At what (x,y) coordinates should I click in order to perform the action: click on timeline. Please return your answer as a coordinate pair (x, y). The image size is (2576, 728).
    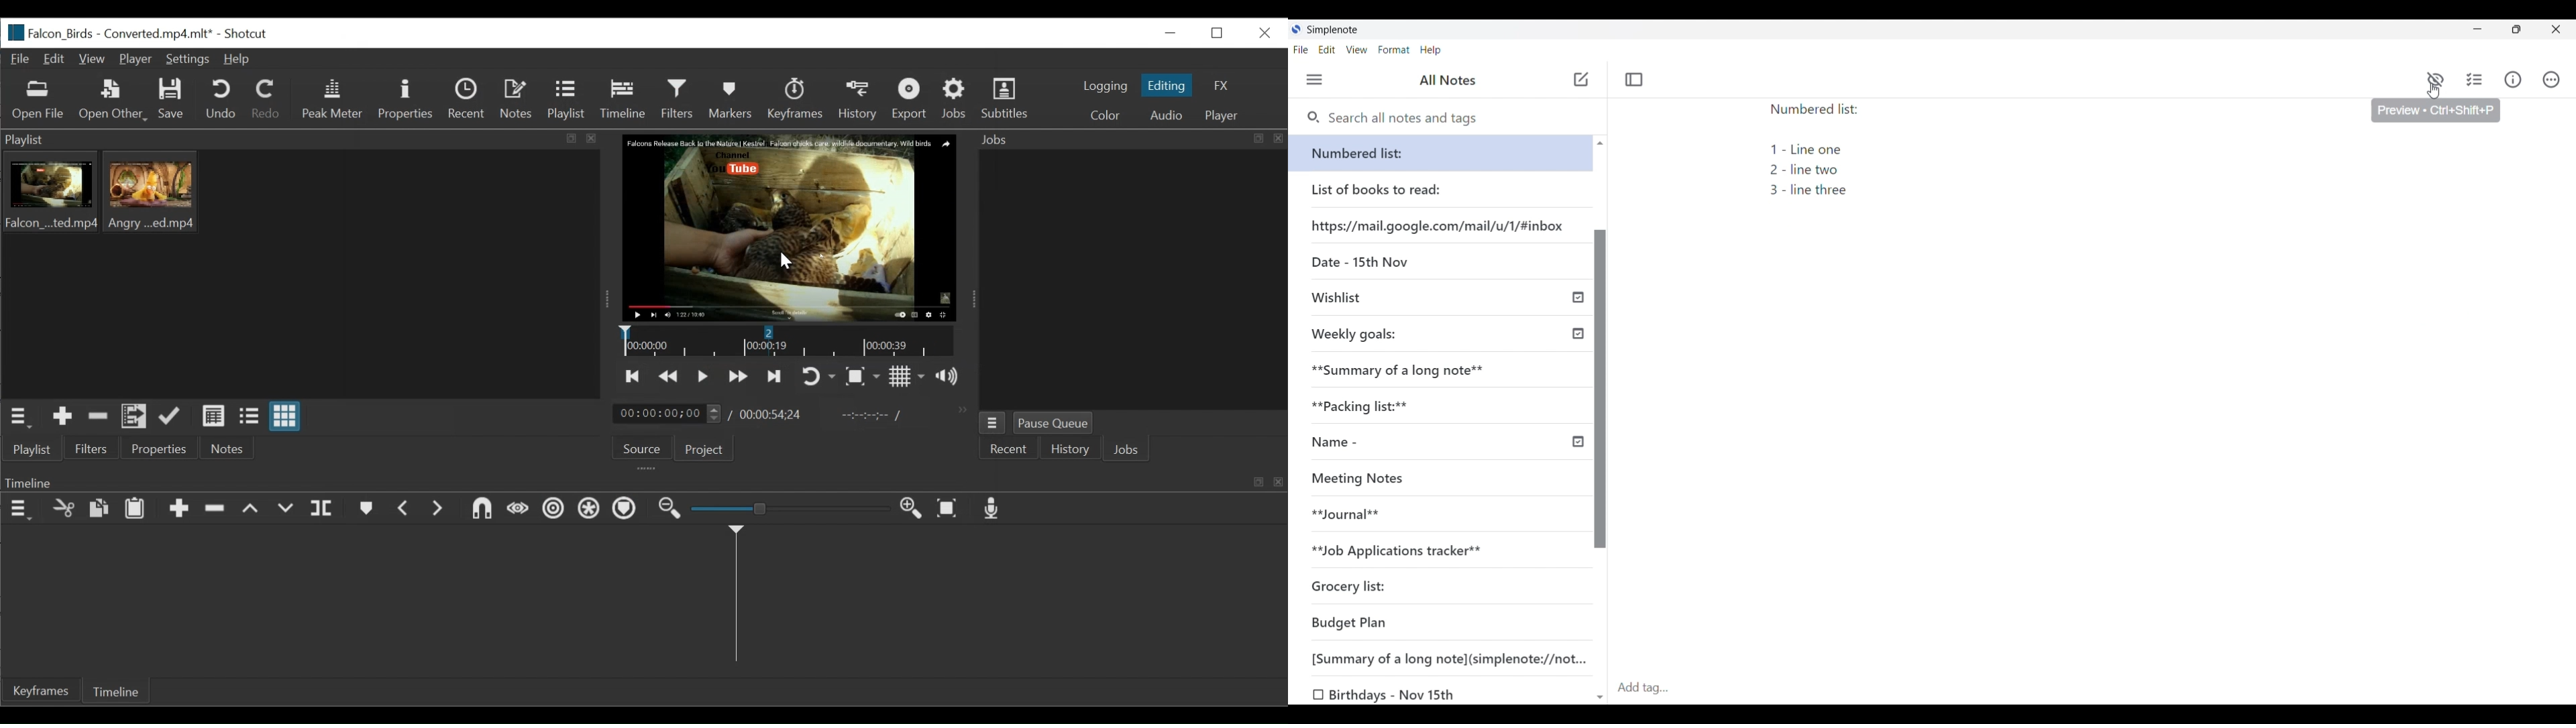
    Looking at the image, I should click on (1577, 333).